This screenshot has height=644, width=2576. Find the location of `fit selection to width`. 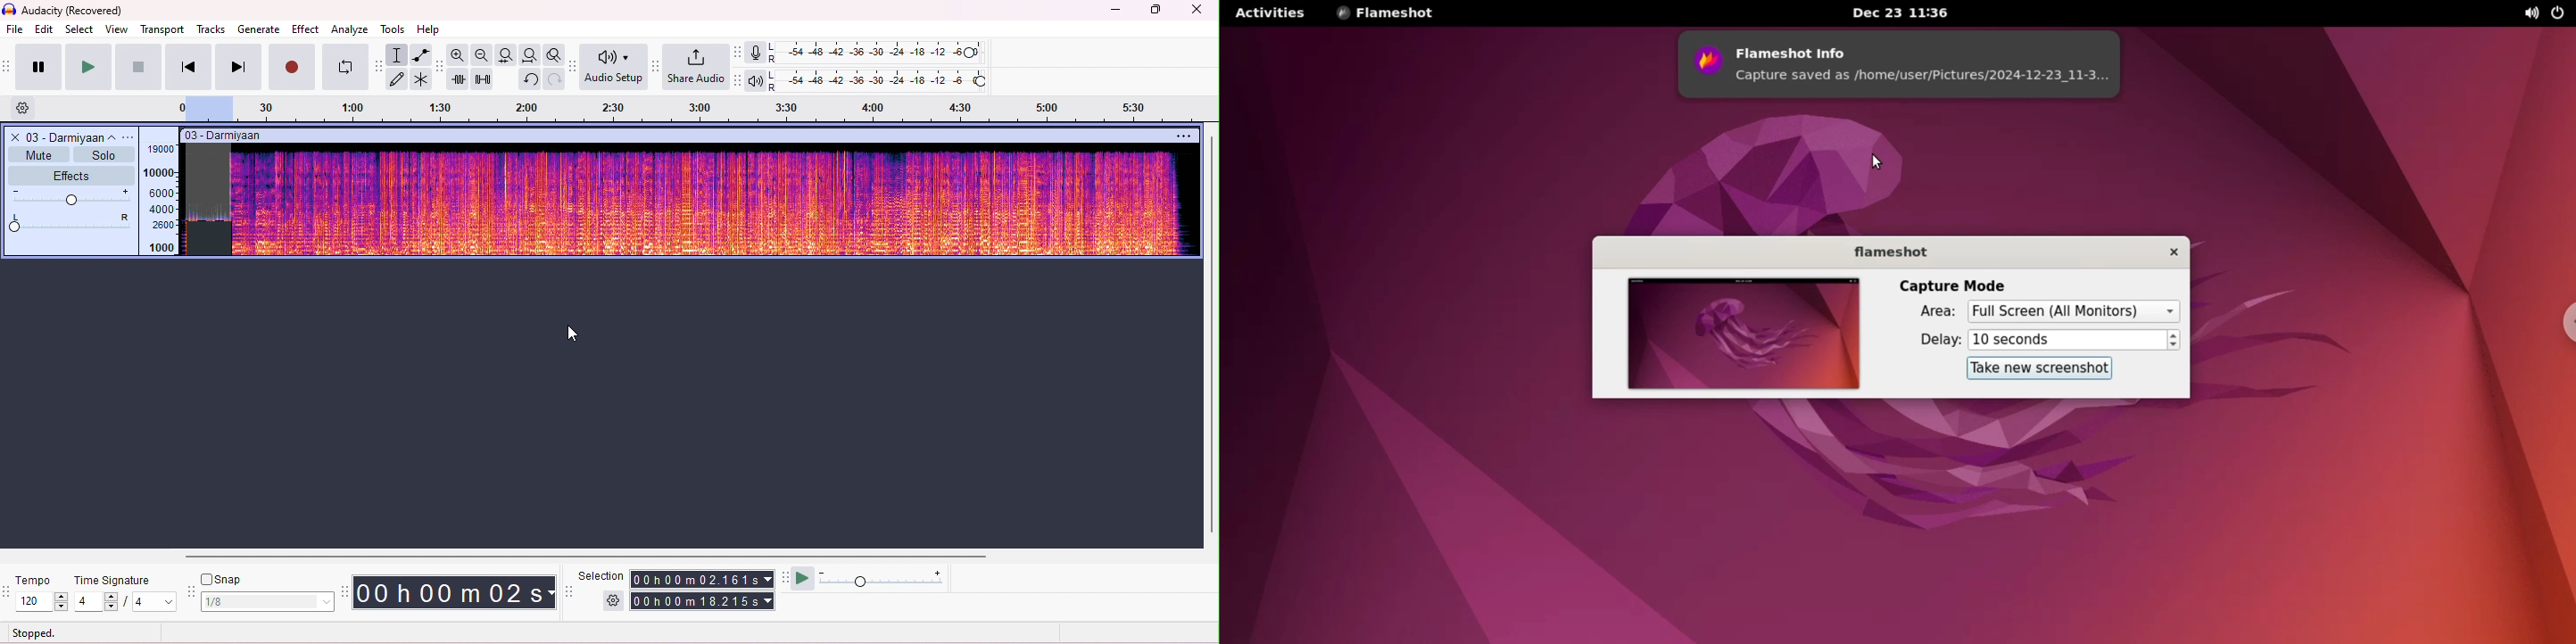

fit selection to width is located at coordinates (506, 55).